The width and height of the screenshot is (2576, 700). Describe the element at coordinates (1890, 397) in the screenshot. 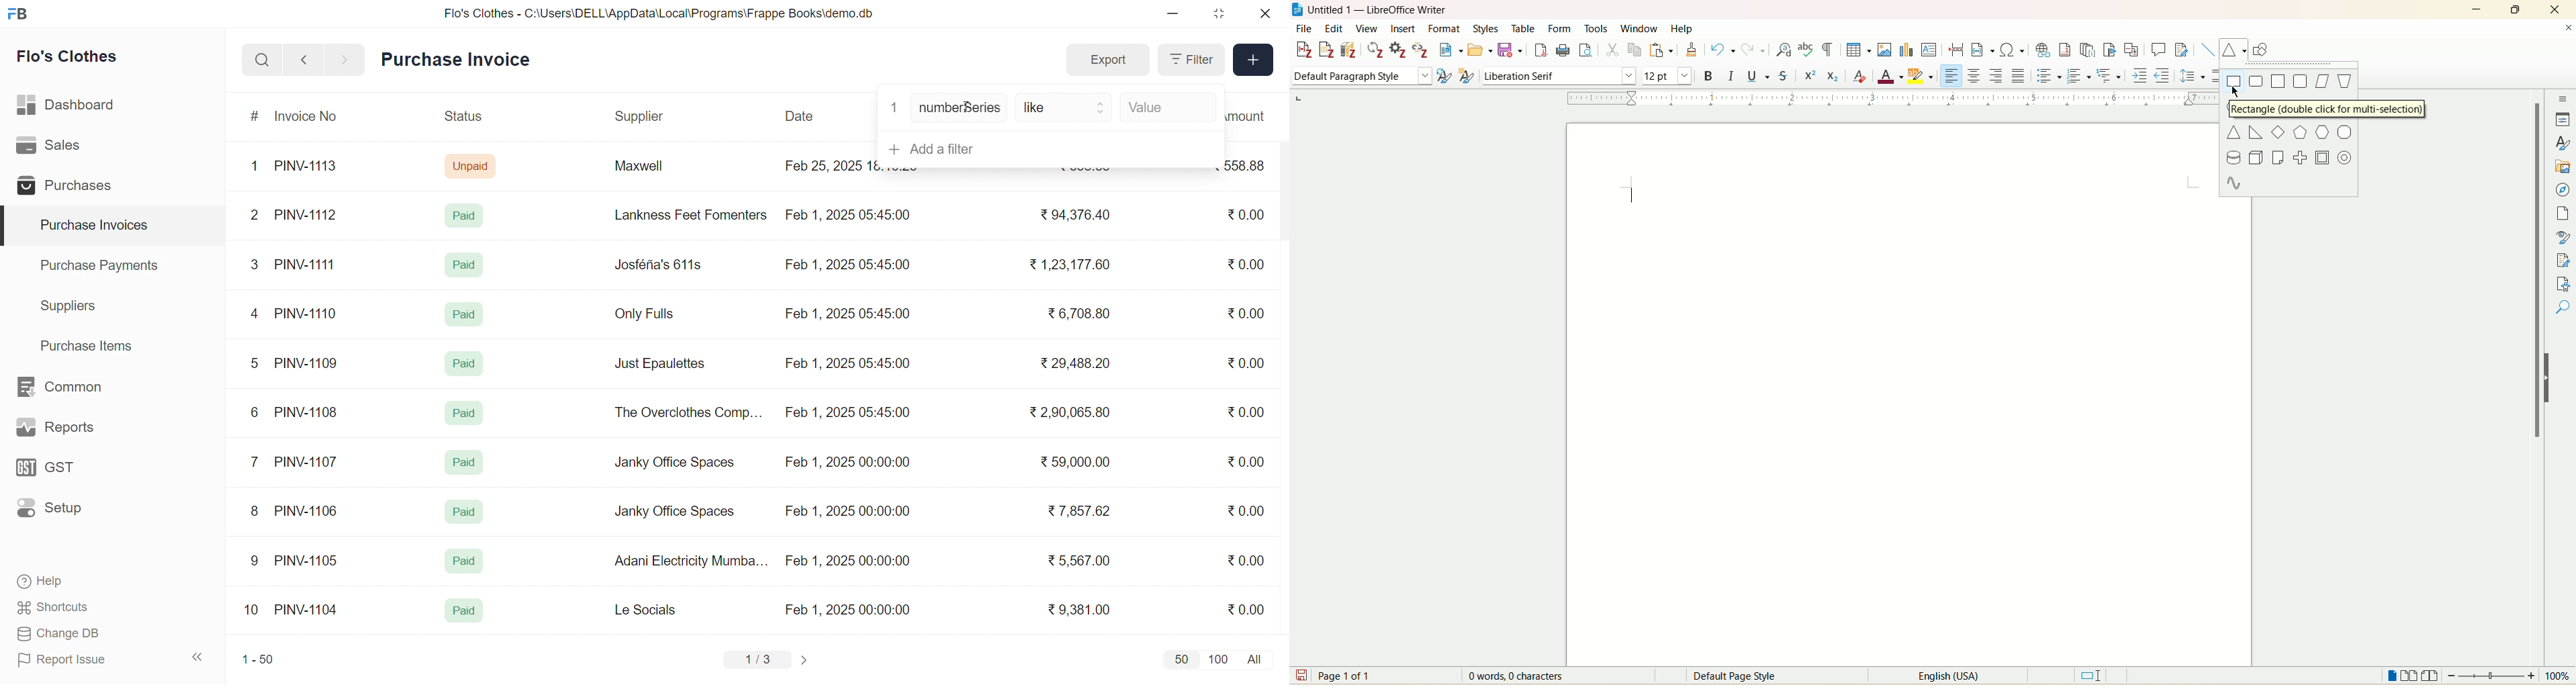

I see `page` at that location.